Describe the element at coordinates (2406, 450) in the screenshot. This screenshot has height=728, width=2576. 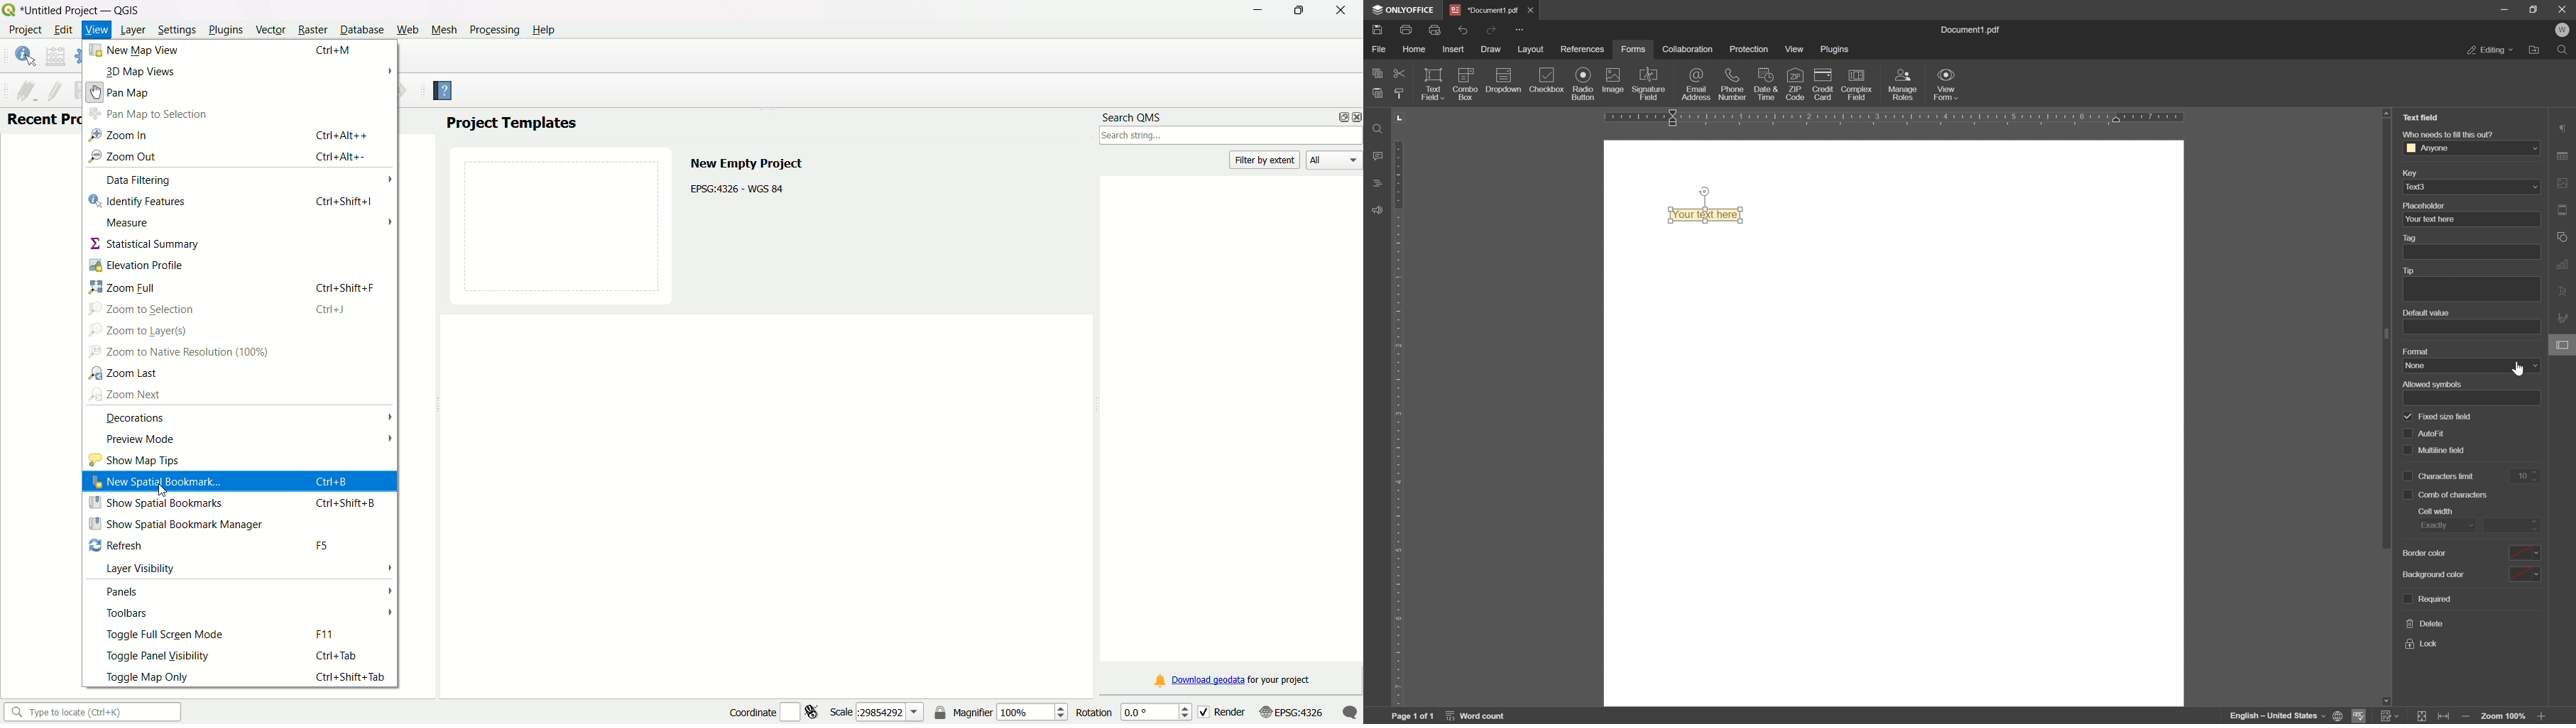
I see `checkbox` at that location.